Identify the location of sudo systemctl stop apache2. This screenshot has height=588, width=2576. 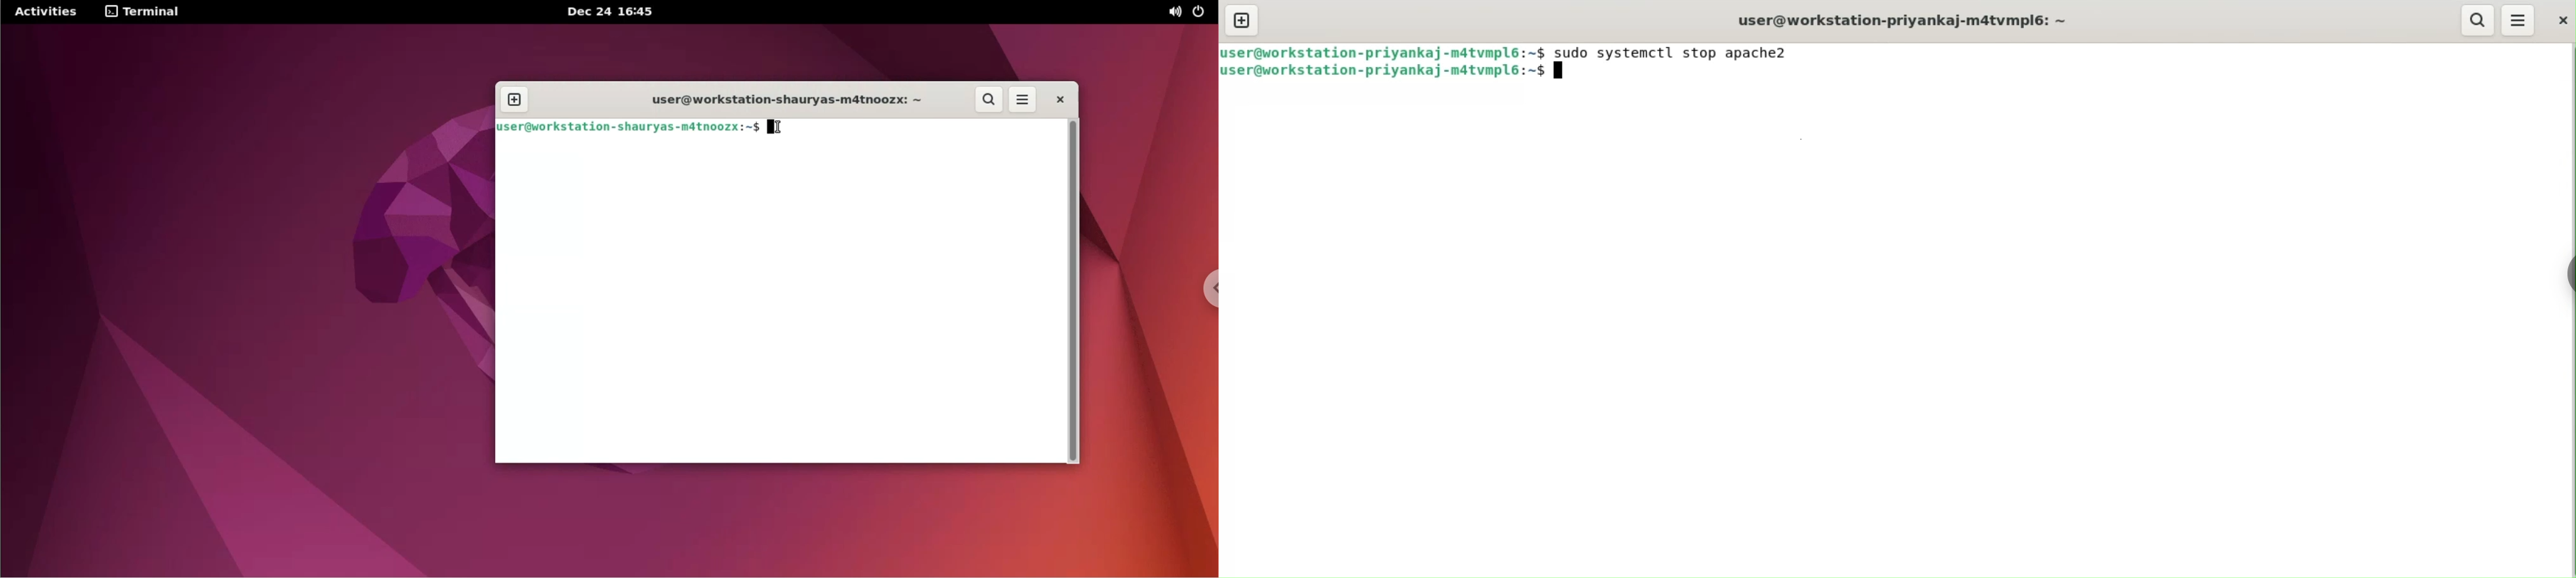
(1677, 52).